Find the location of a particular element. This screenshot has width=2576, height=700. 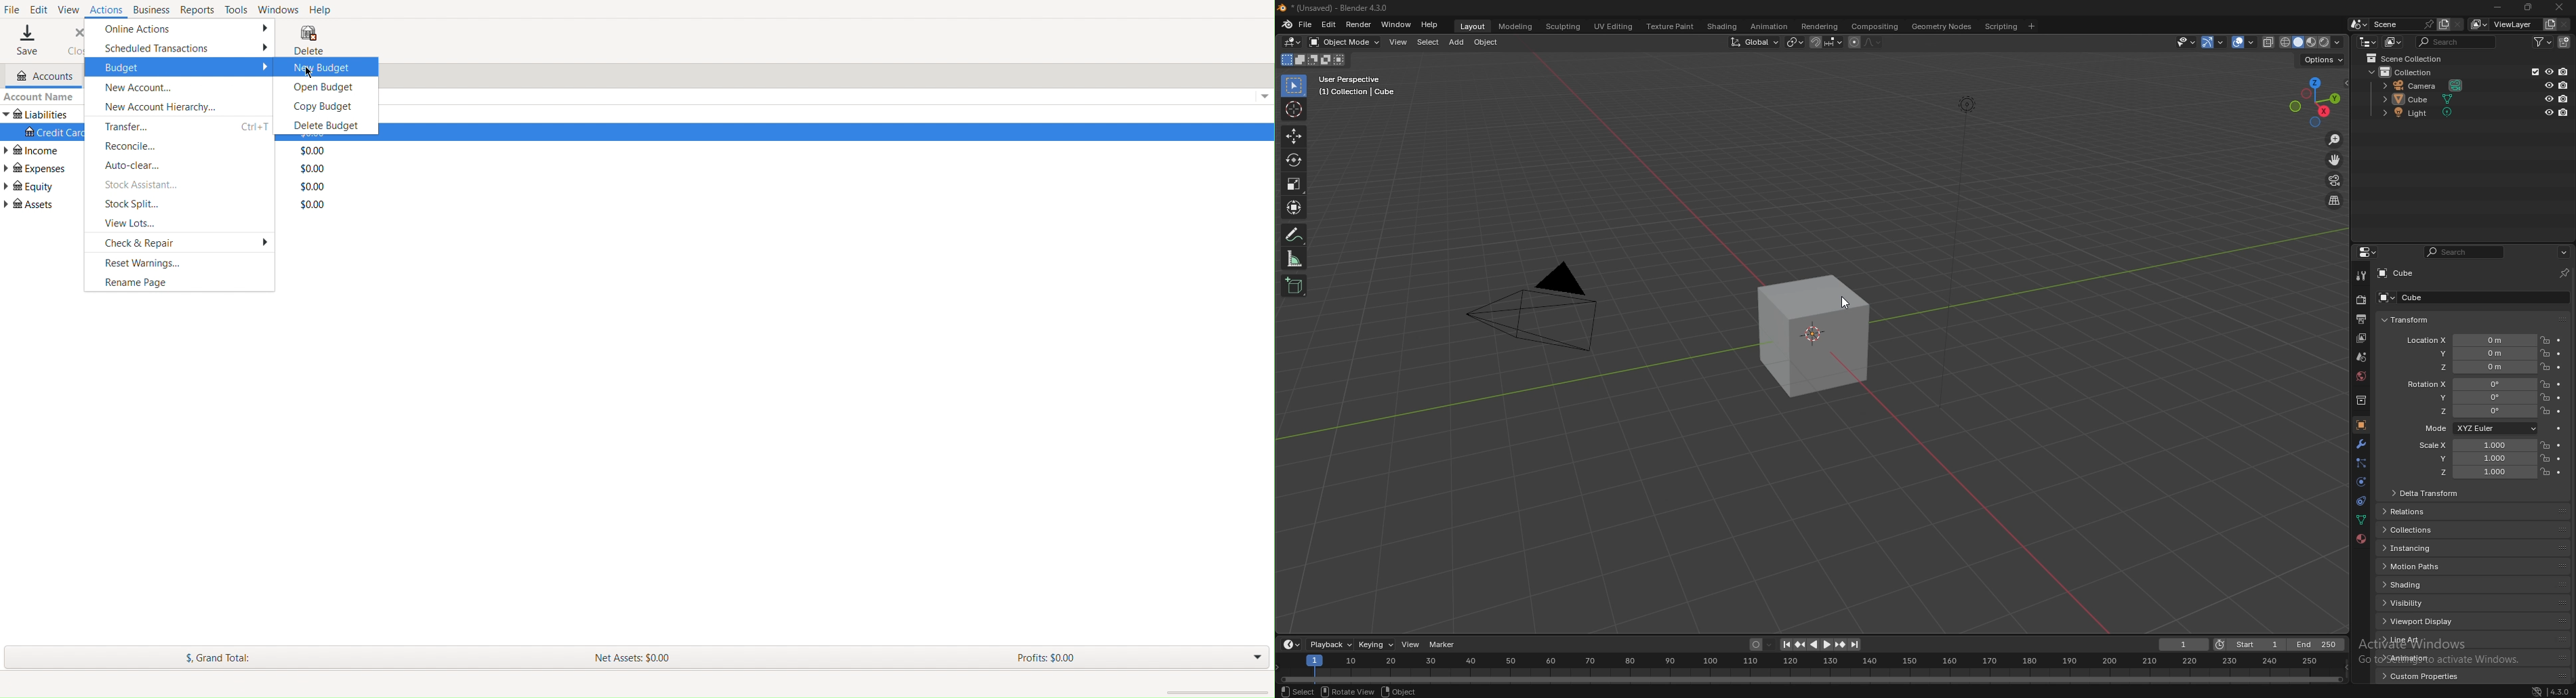

jump to keyframe is located at coordinates (1840, 645).